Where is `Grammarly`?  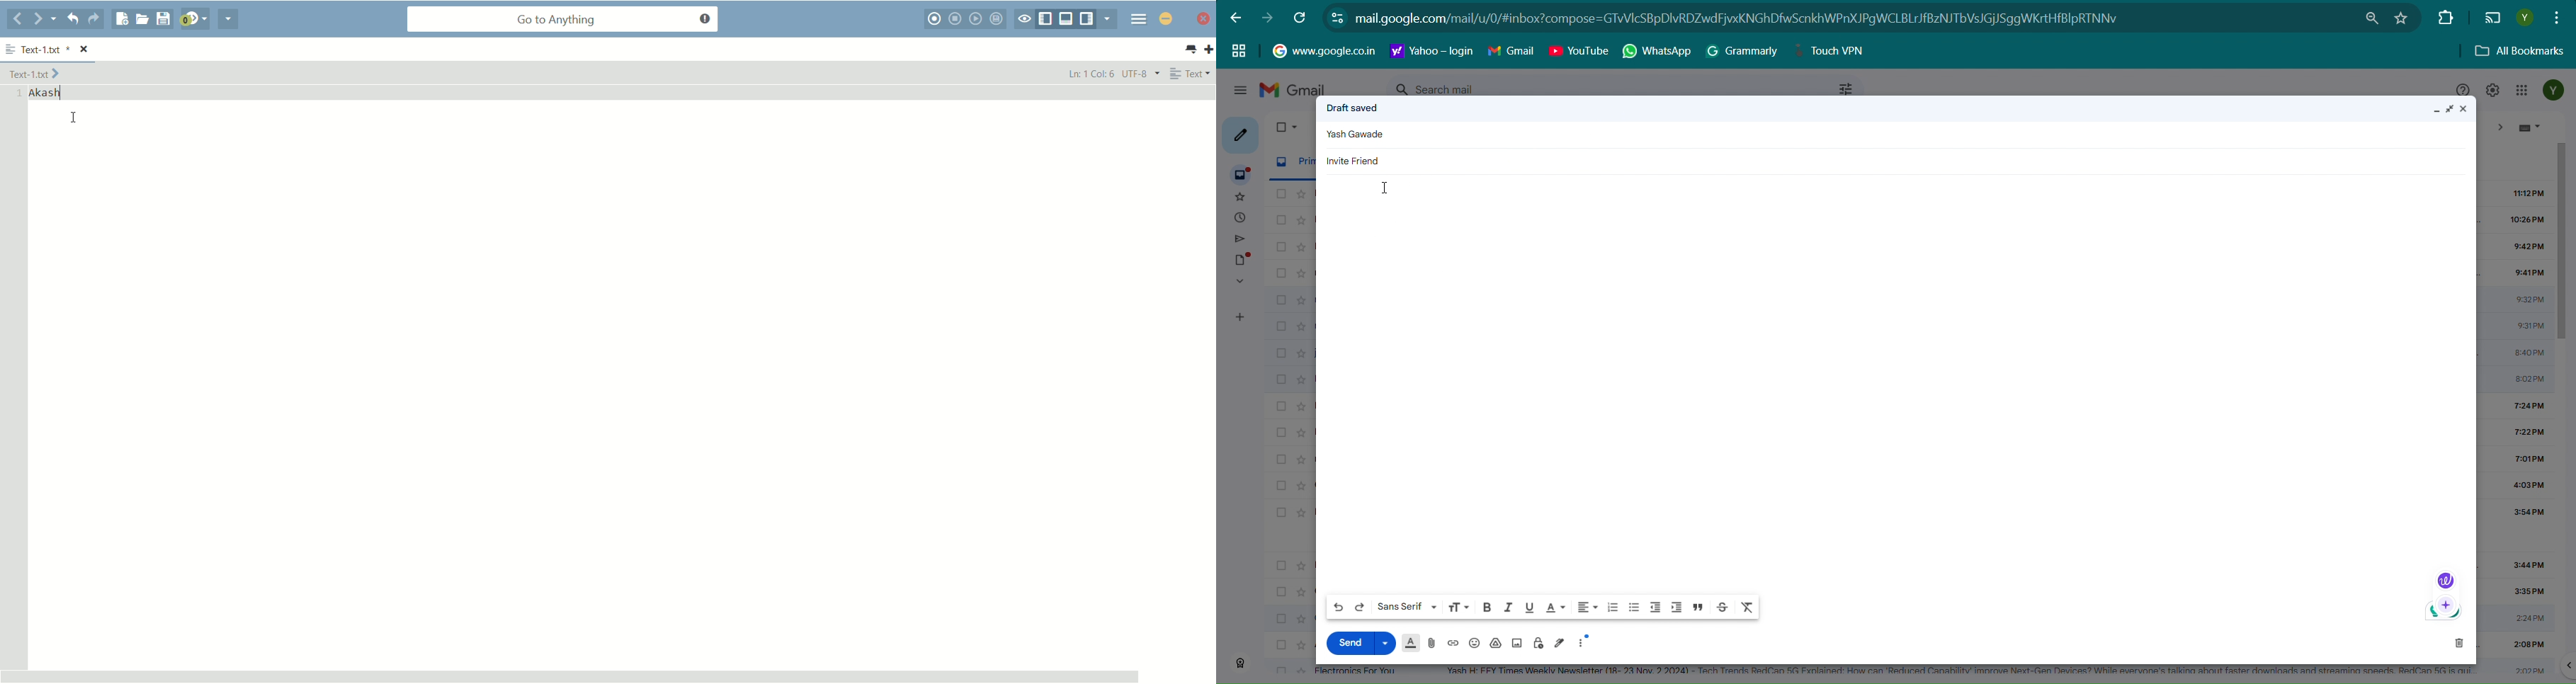
Grammarly is located at coordinates (1743, 51).